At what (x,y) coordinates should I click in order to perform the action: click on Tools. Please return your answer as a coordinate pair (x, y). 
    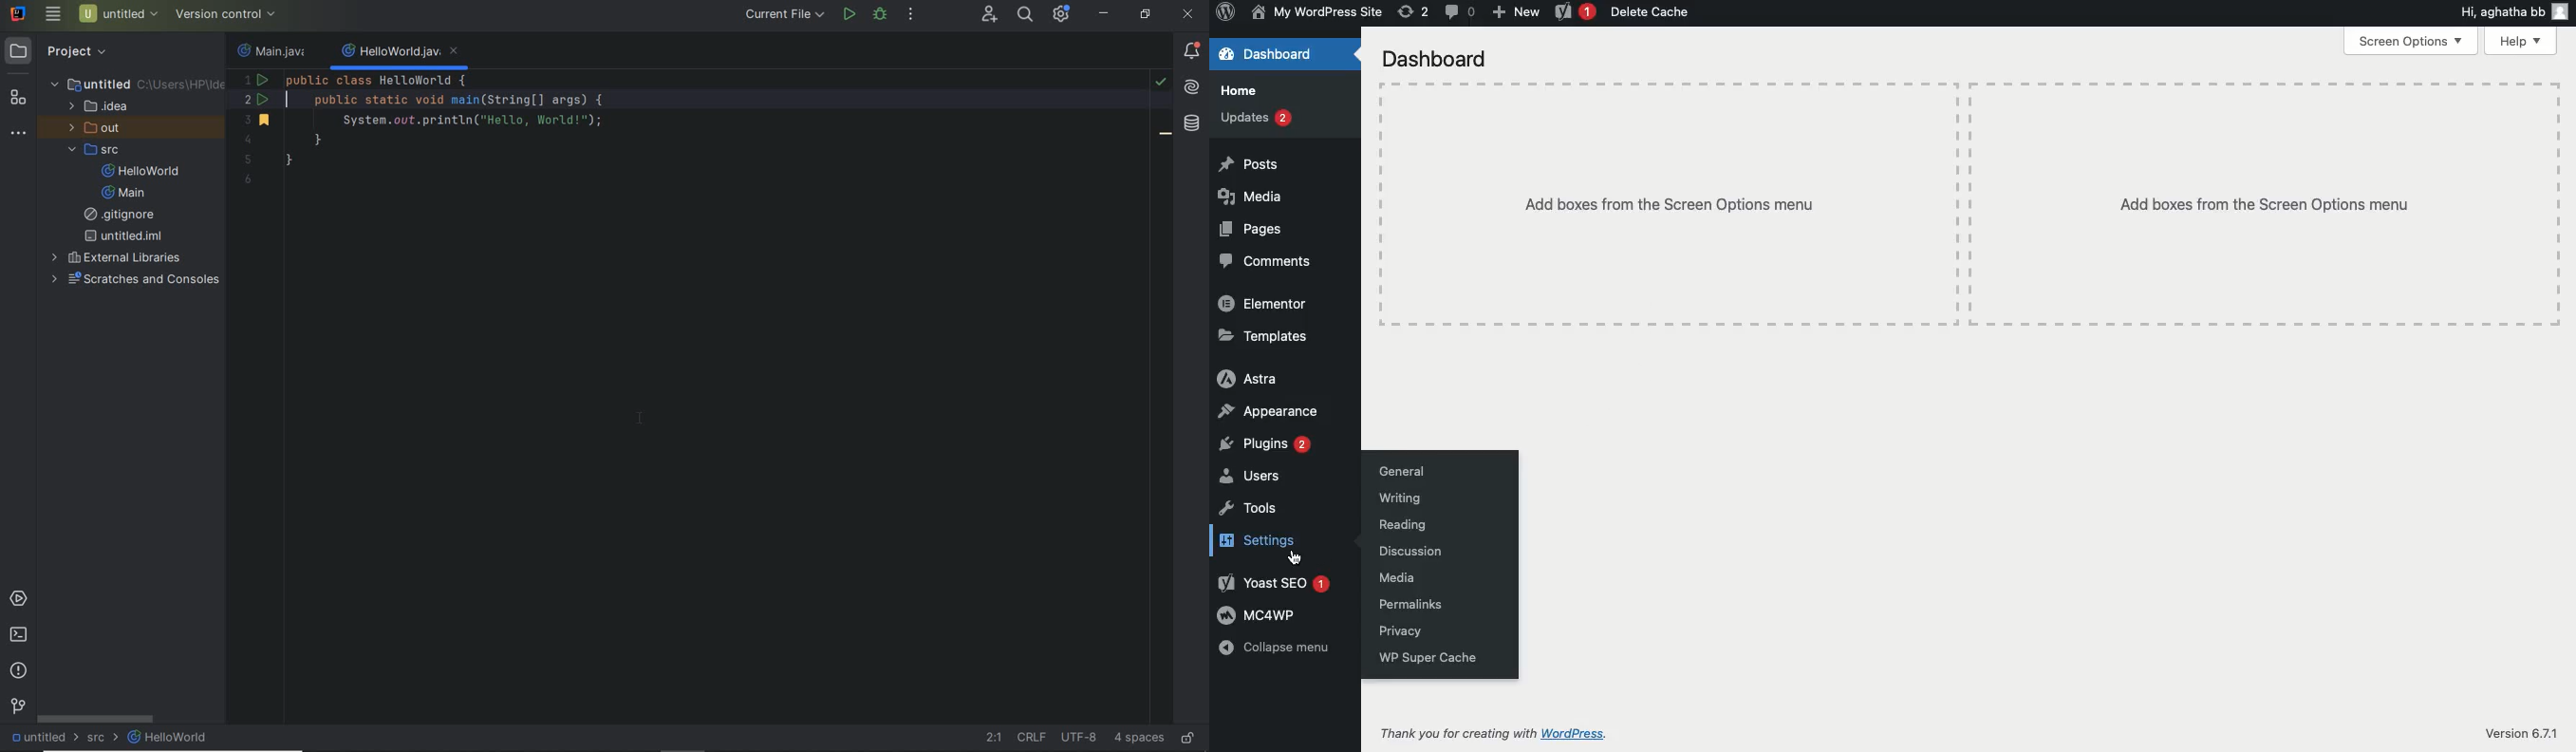
    Looking at the image, I should click on (1246, 509).